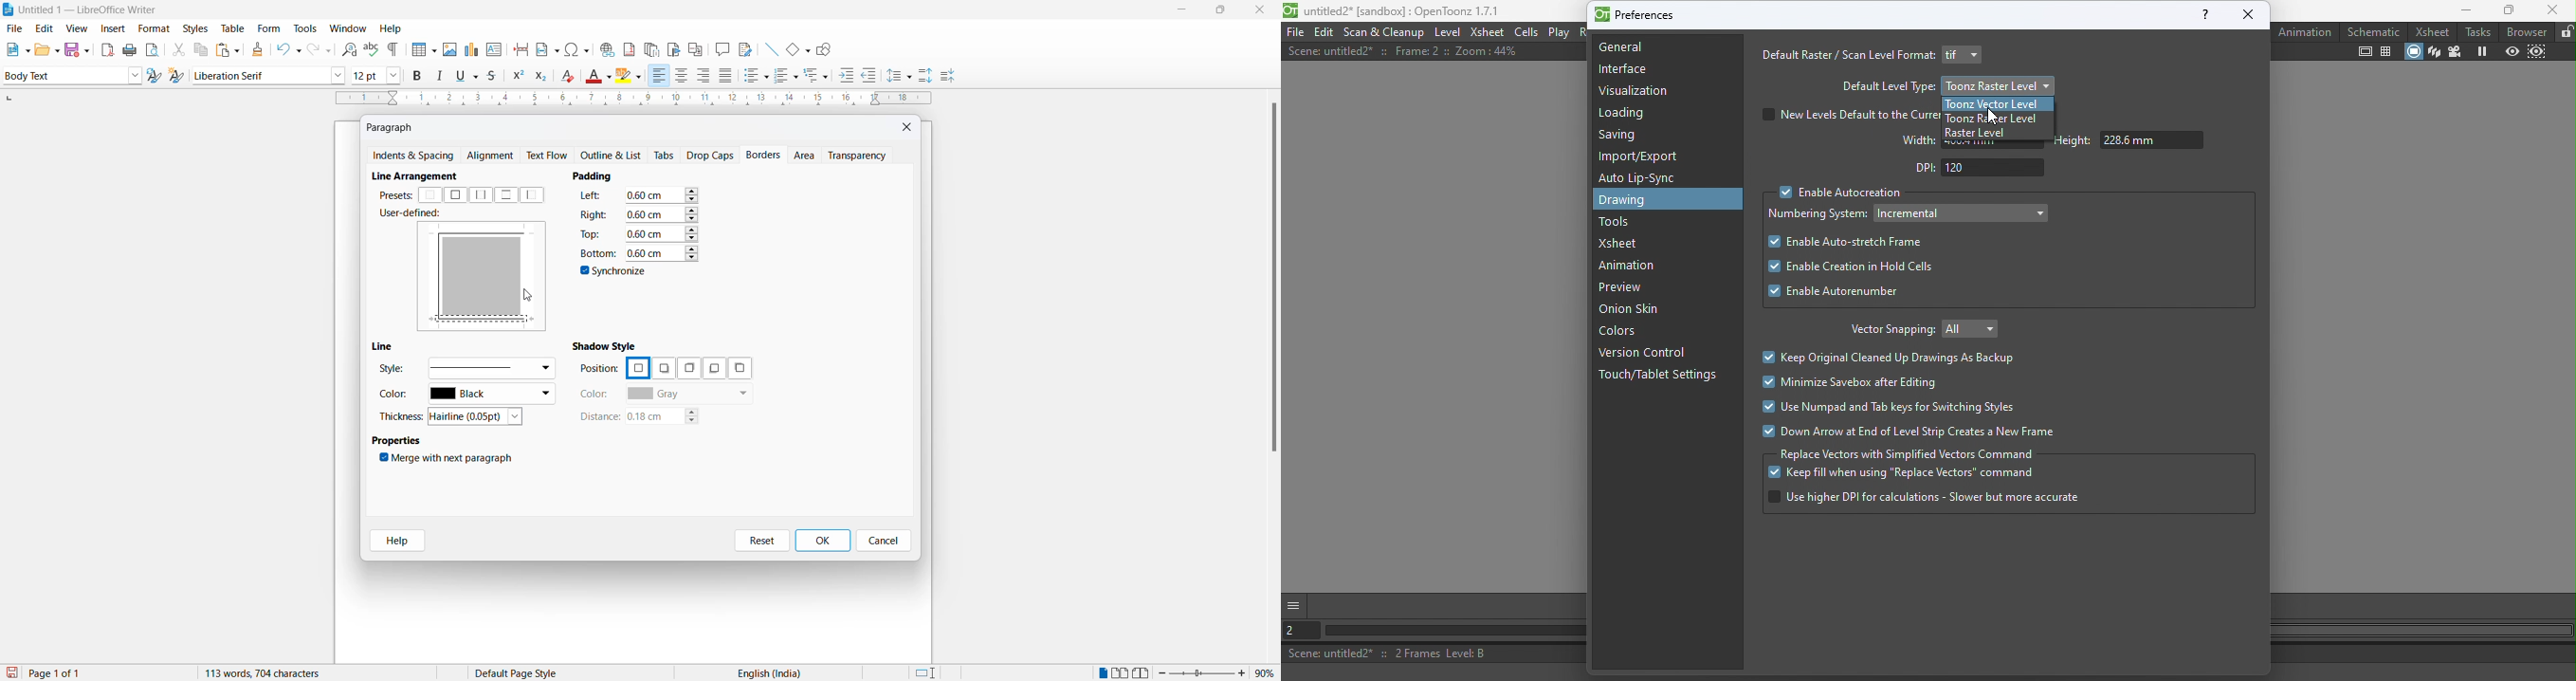  I want to click on user defined, so click(414, 214).